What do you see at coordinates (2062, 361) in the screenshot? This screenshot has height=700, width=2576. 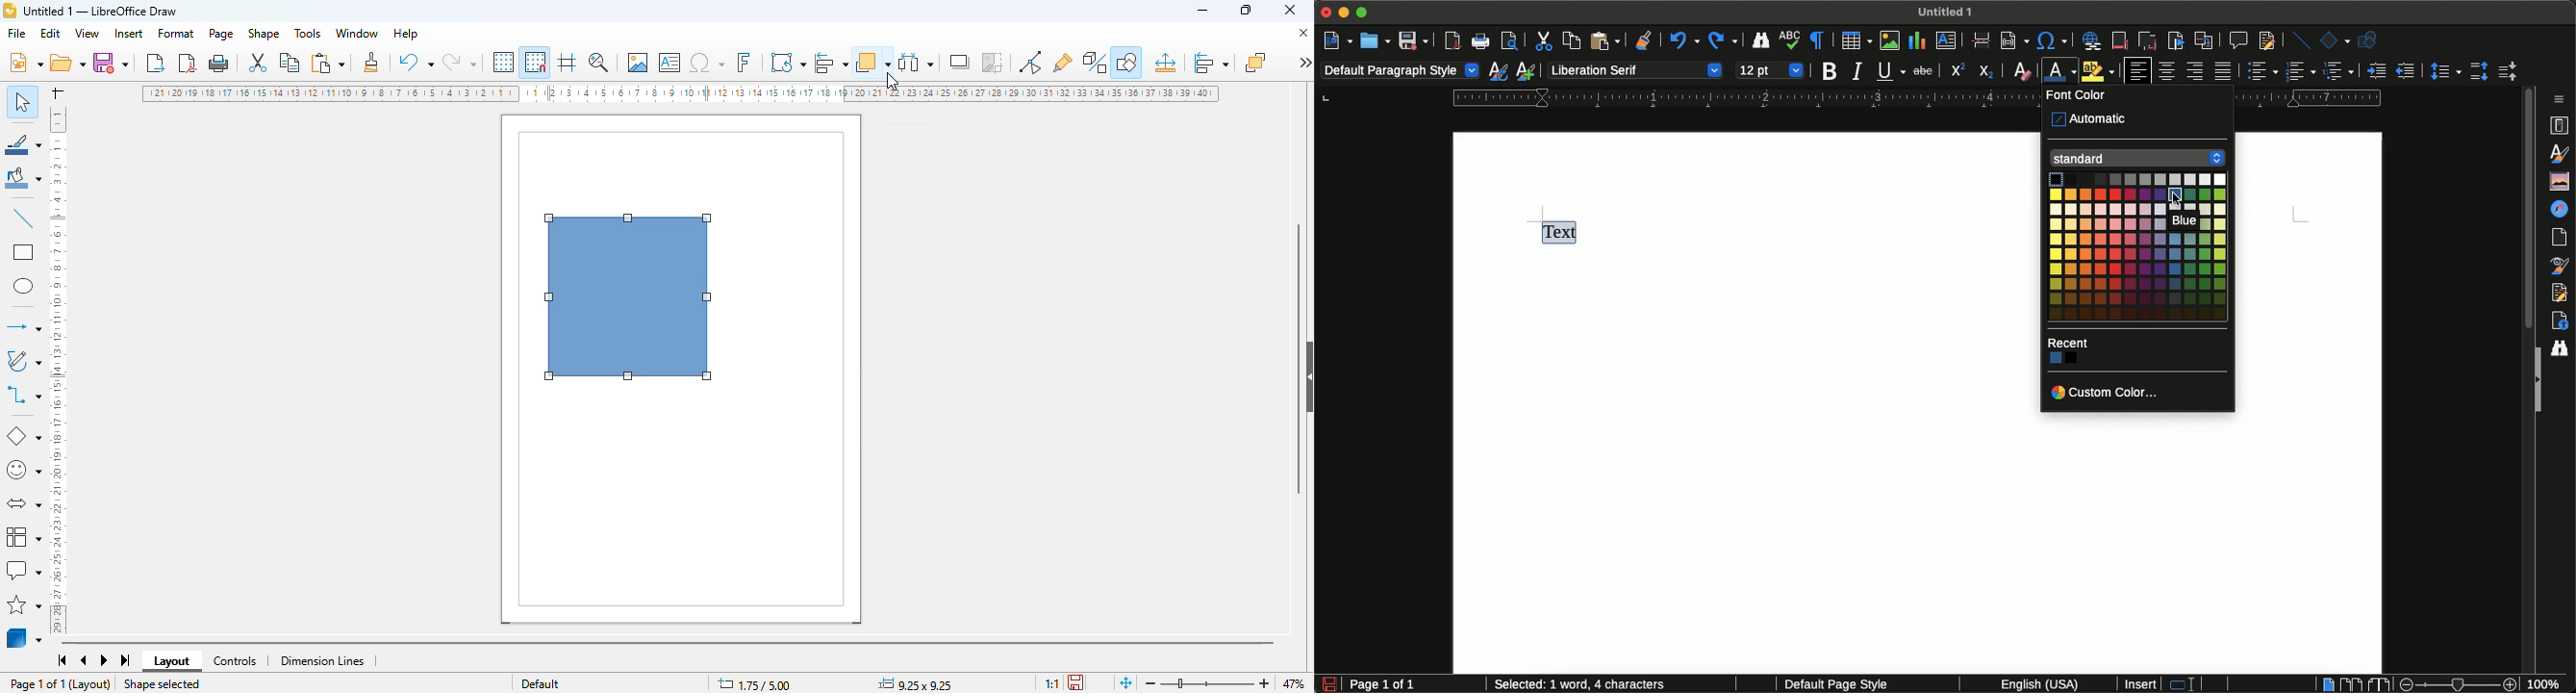 I see `Colors` at bounding box center [2062, 361].